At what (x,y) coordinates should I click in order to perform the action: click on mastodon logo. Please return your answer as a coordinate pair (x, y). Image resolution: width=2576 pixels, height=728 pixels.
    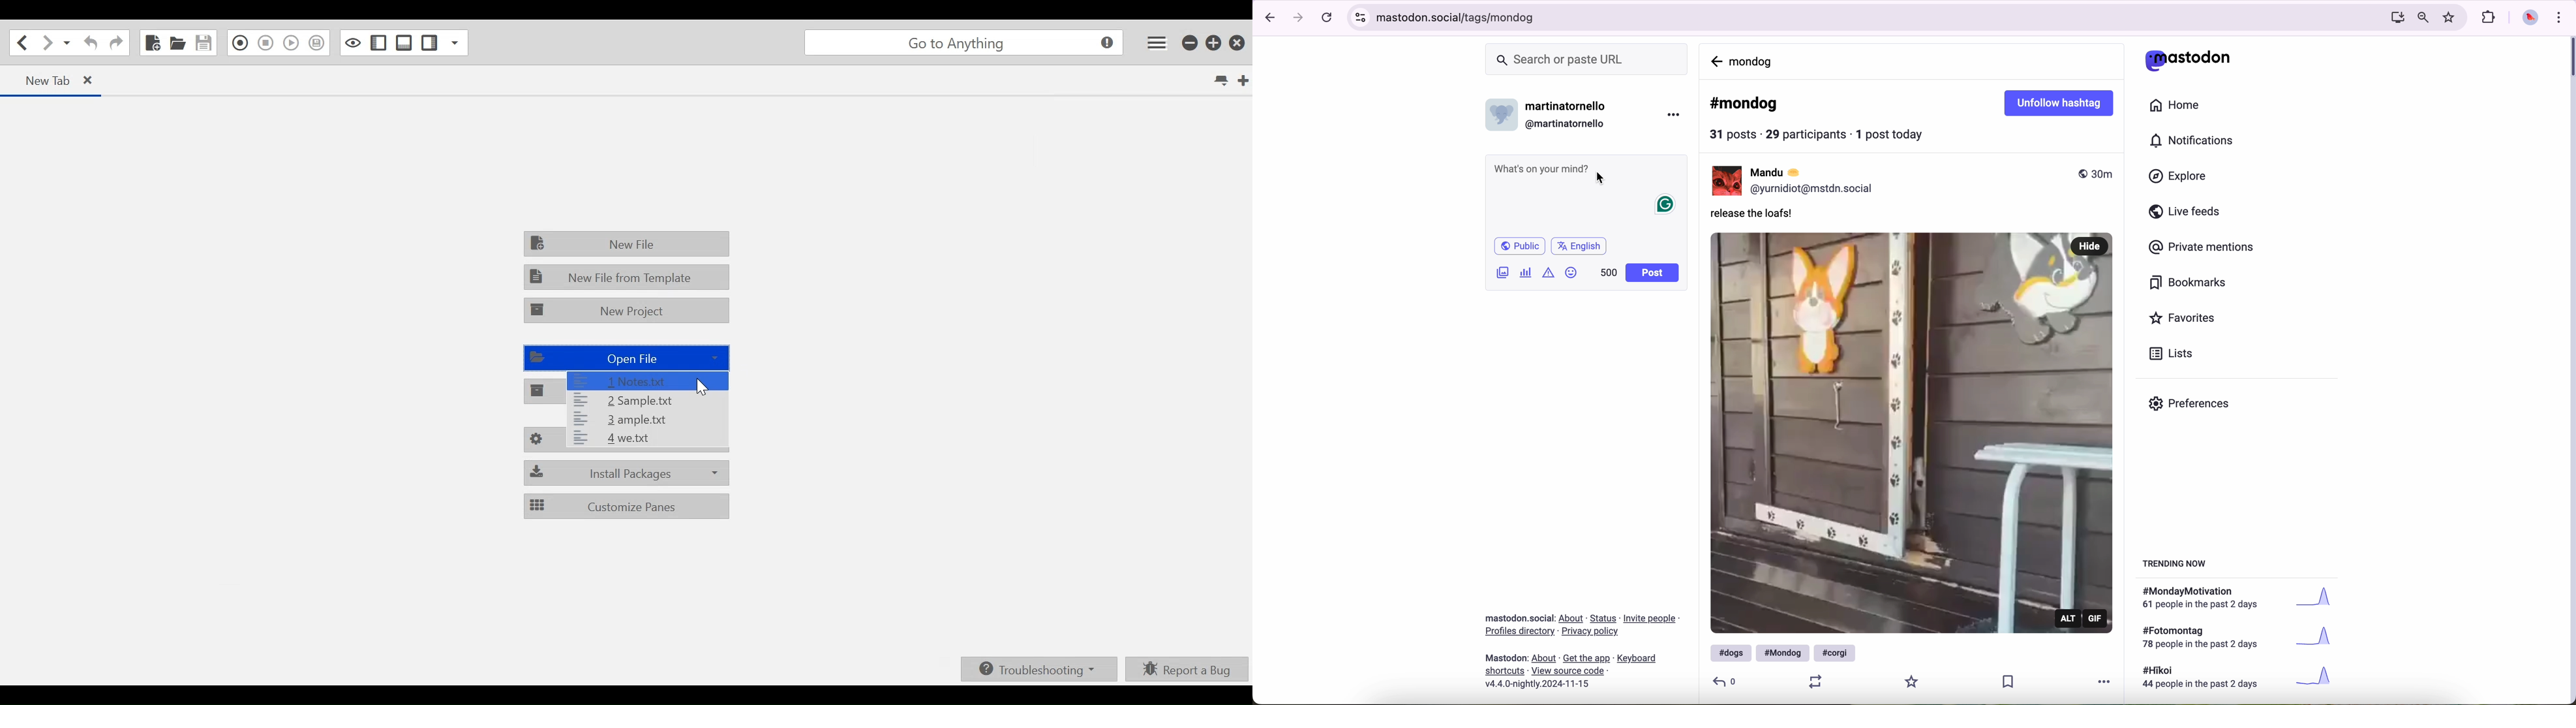
    Looking at the image, I should click on (2187, 60).